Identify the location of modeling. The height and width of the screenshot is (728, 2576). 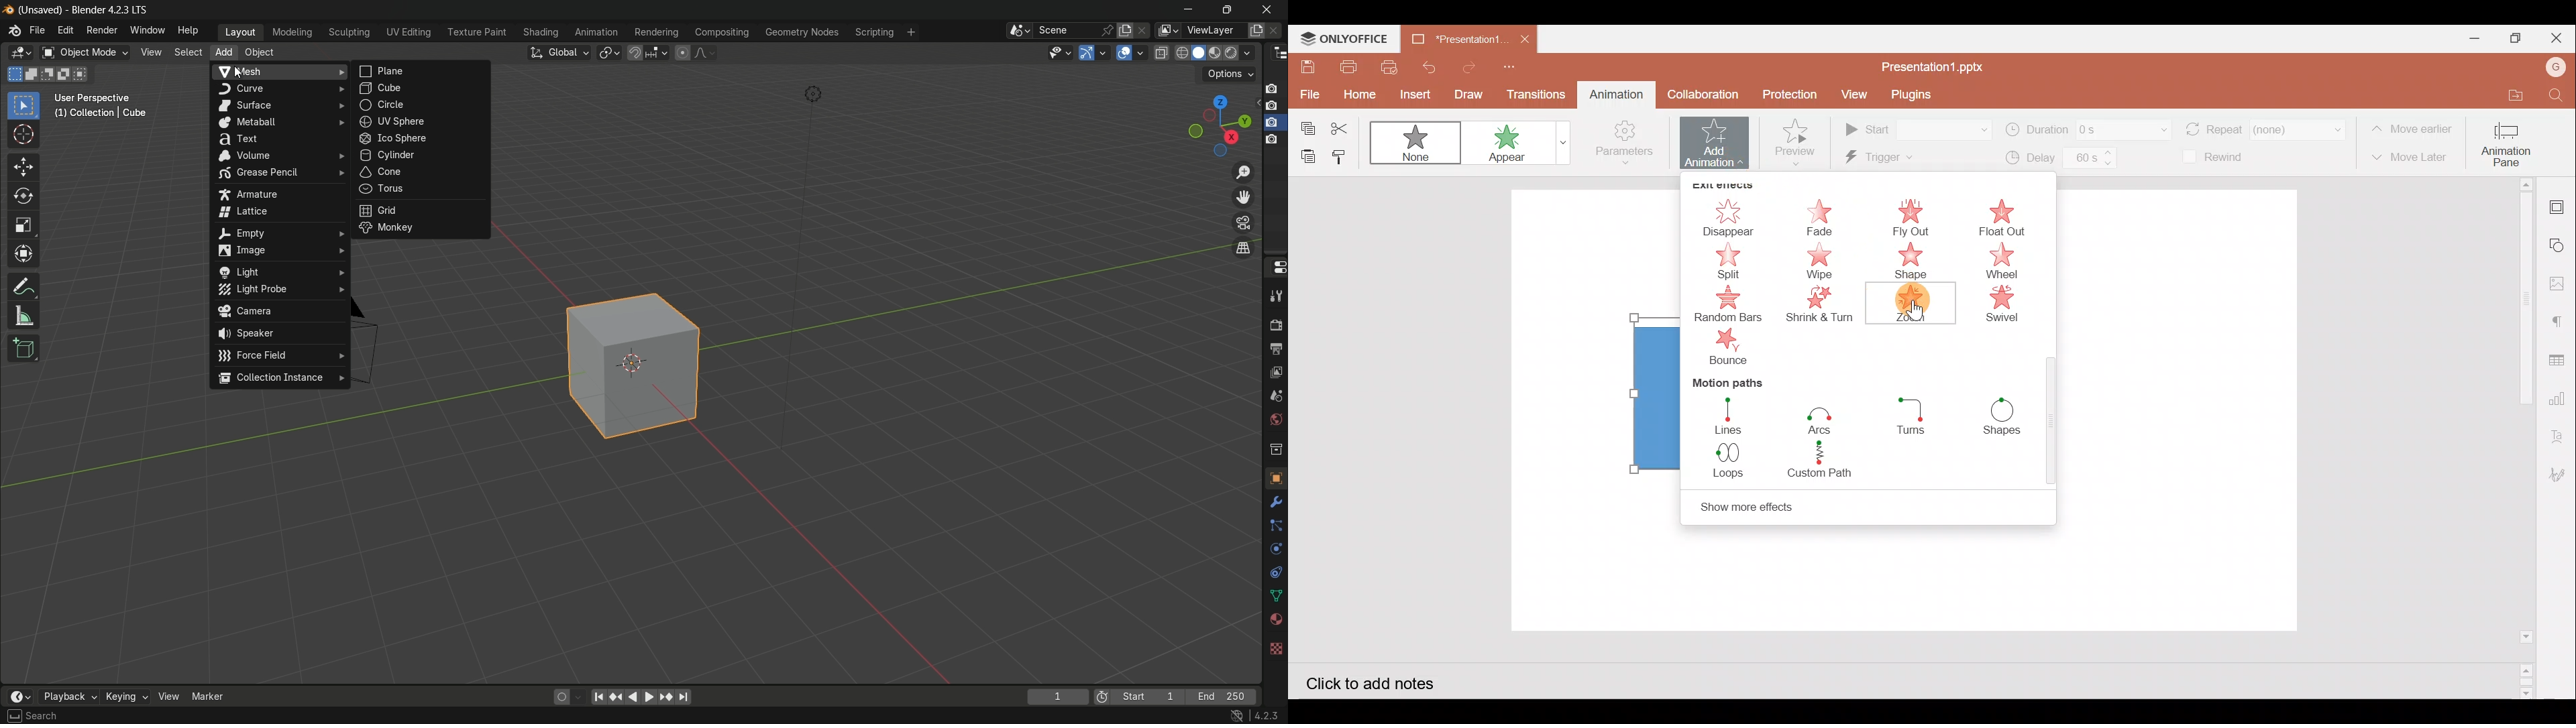
(292, 33).